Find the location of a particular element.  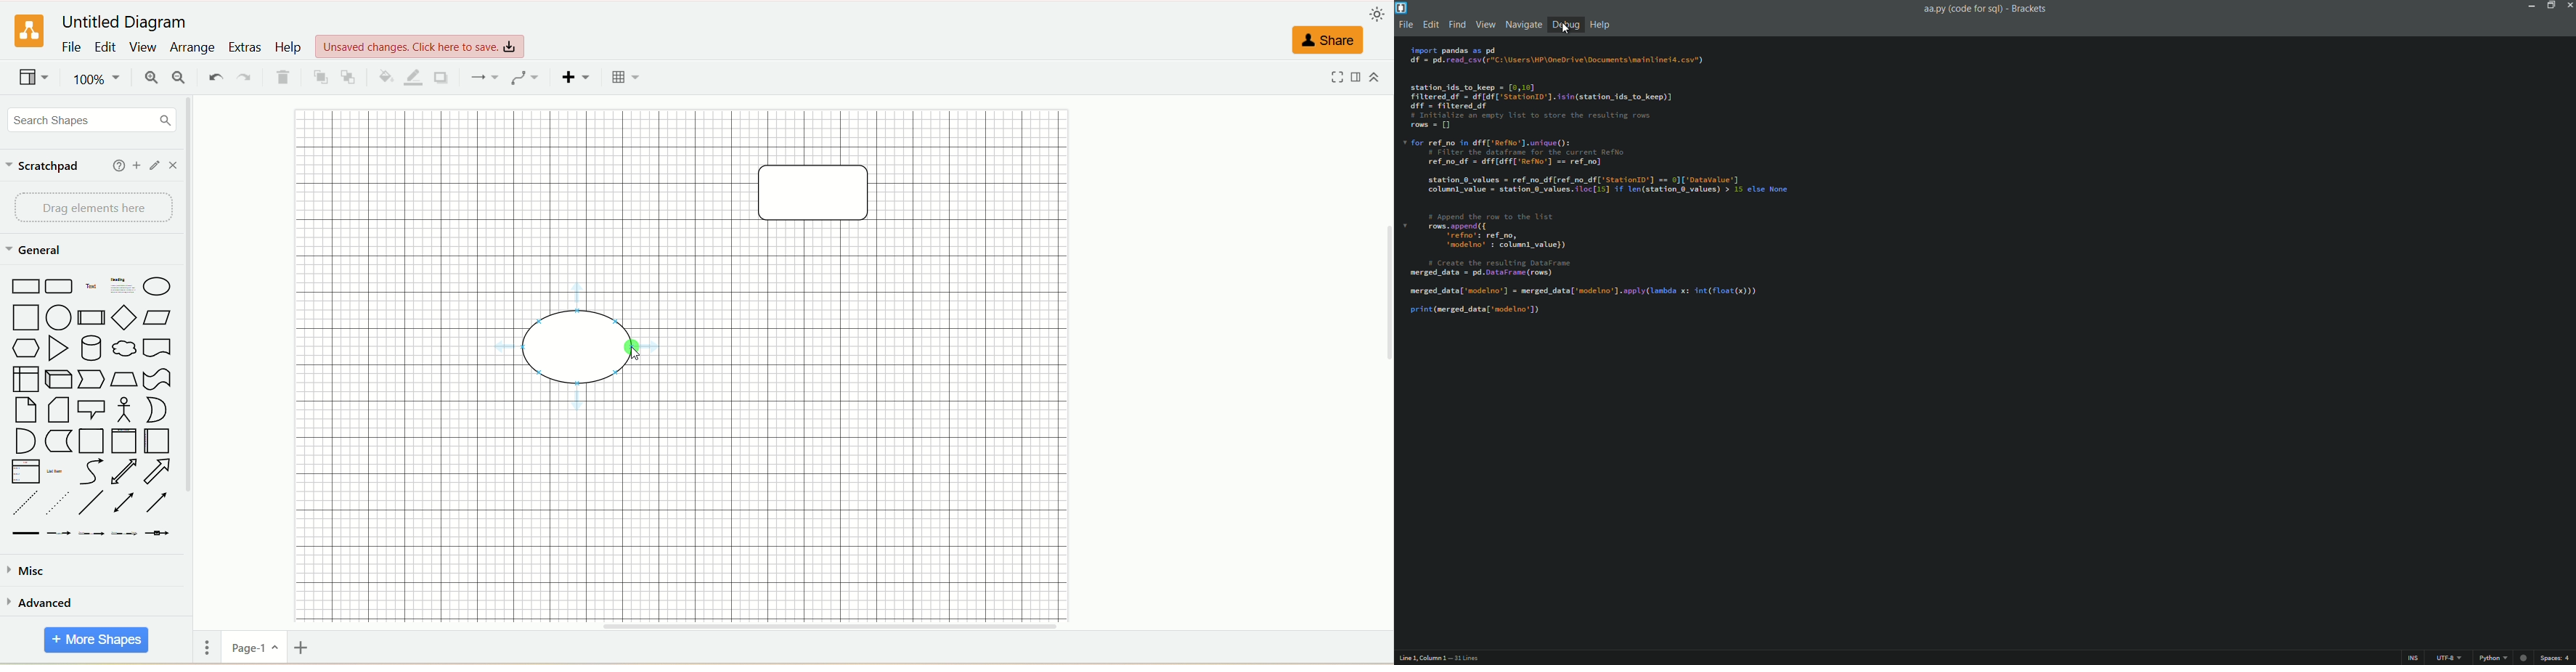

zoom out is located at coordinates (182, 79).